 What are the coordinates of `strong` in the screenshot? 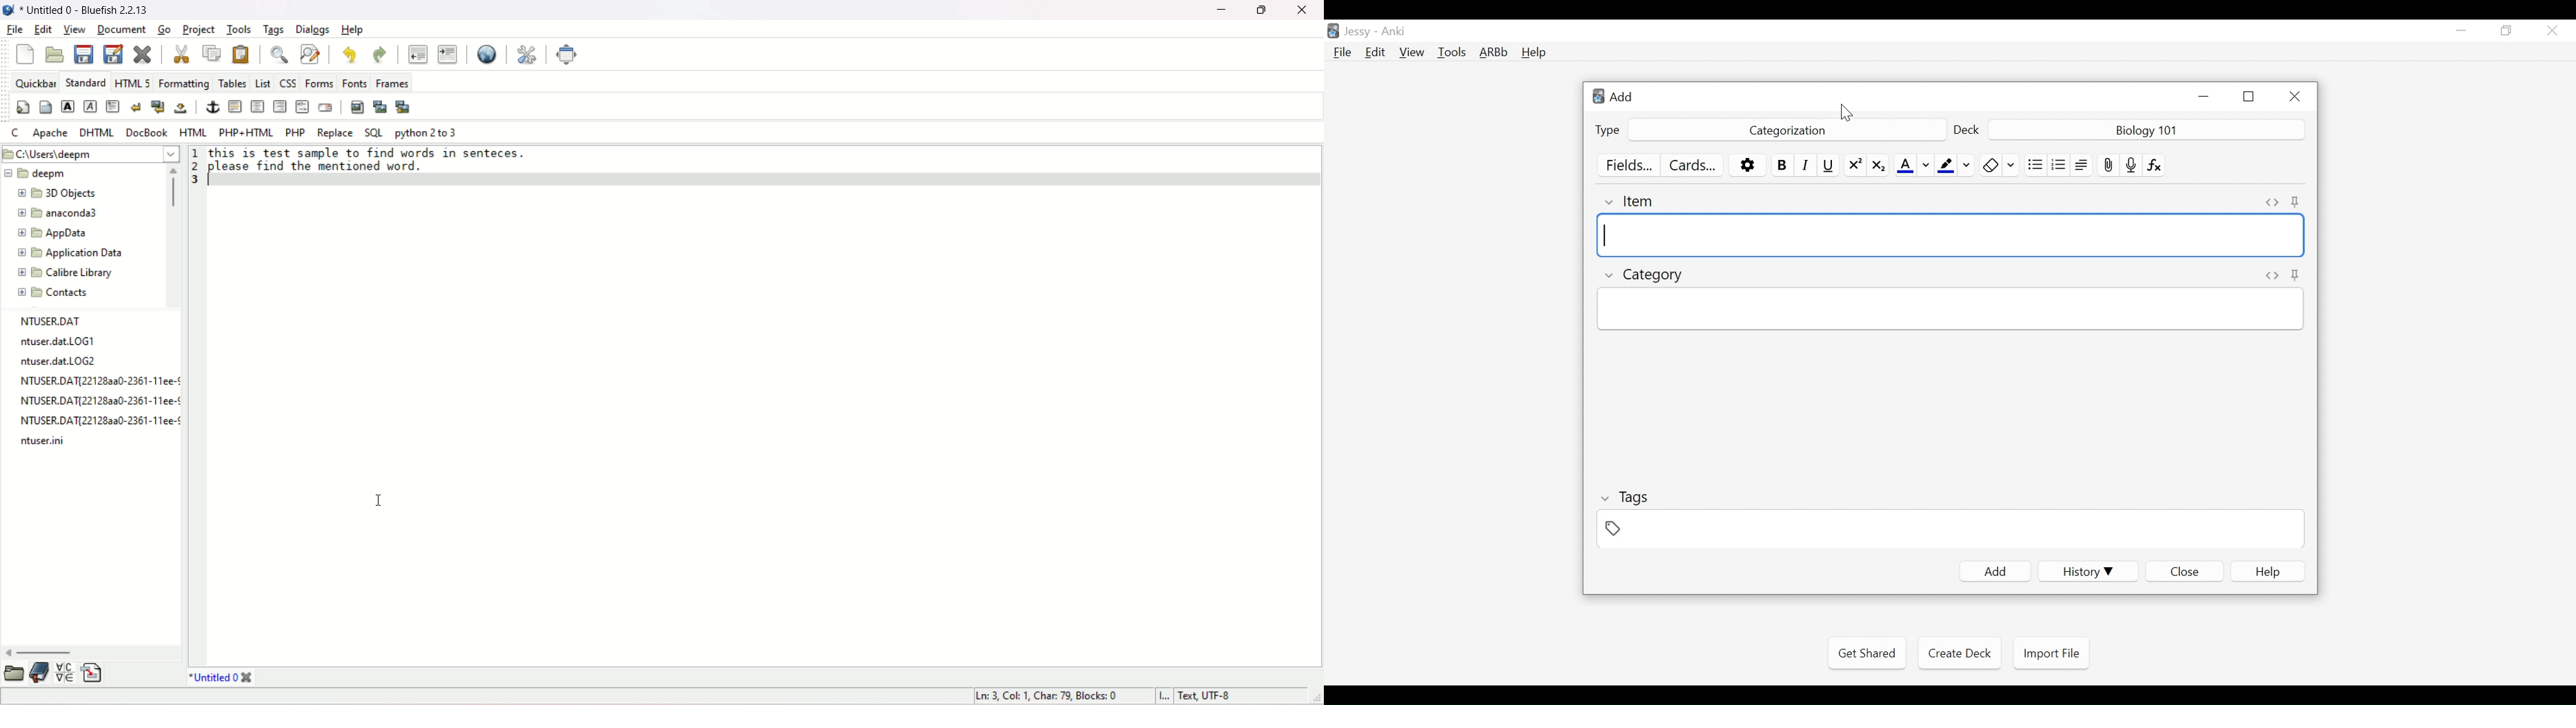 It's located at (67, 107).